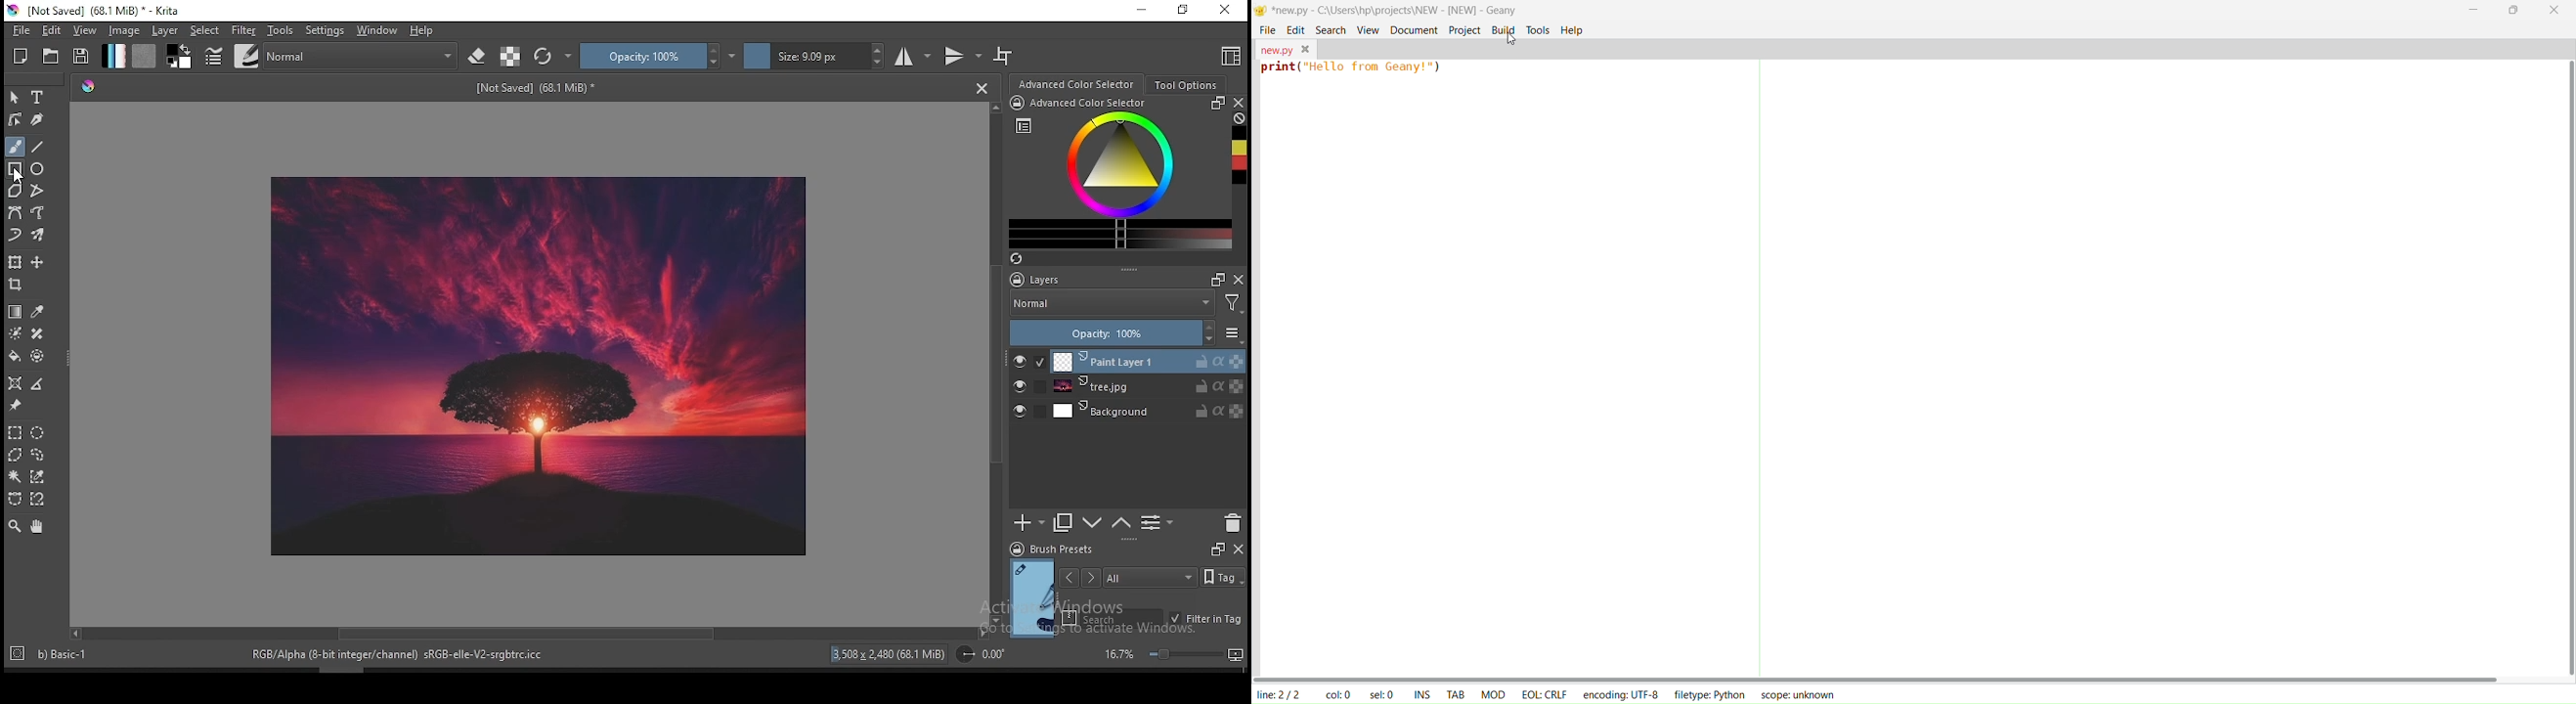  Describe the element at coordinates (37, 333) in the screenshot. I see `smart patch tool` at that location.